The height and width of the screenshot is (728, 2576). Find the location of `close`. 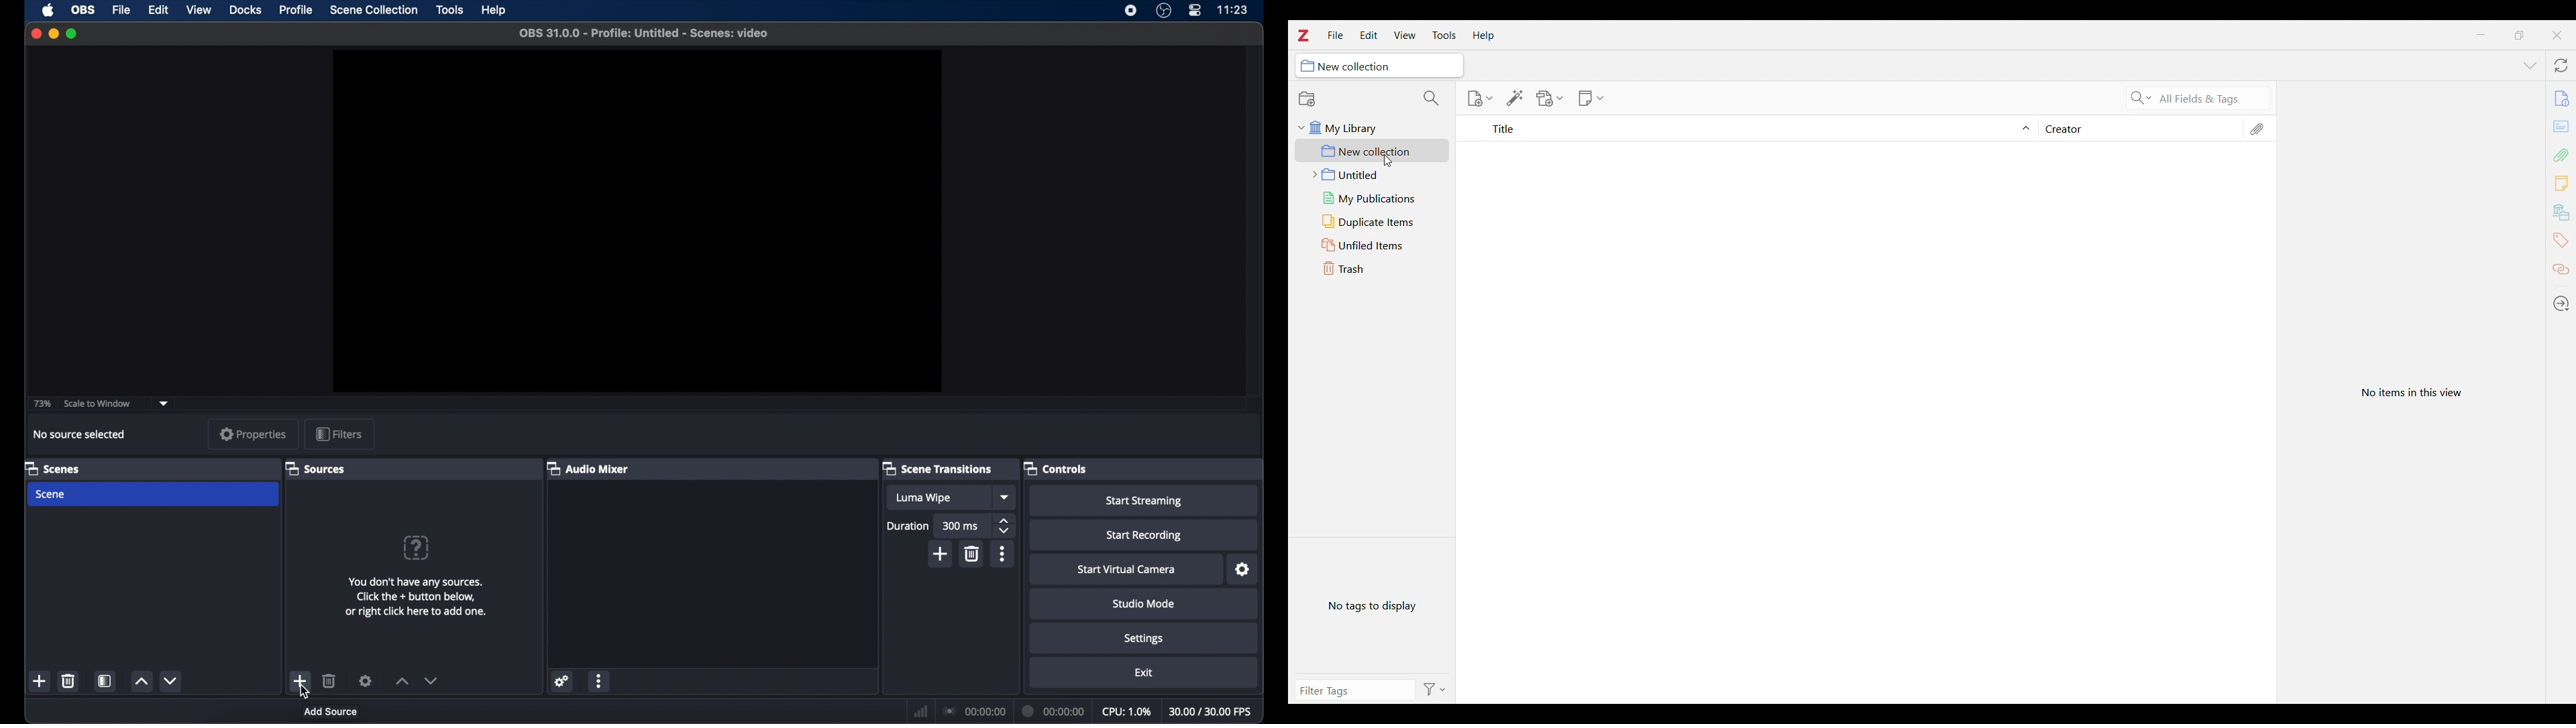

close is located at coordinates (36, 33).